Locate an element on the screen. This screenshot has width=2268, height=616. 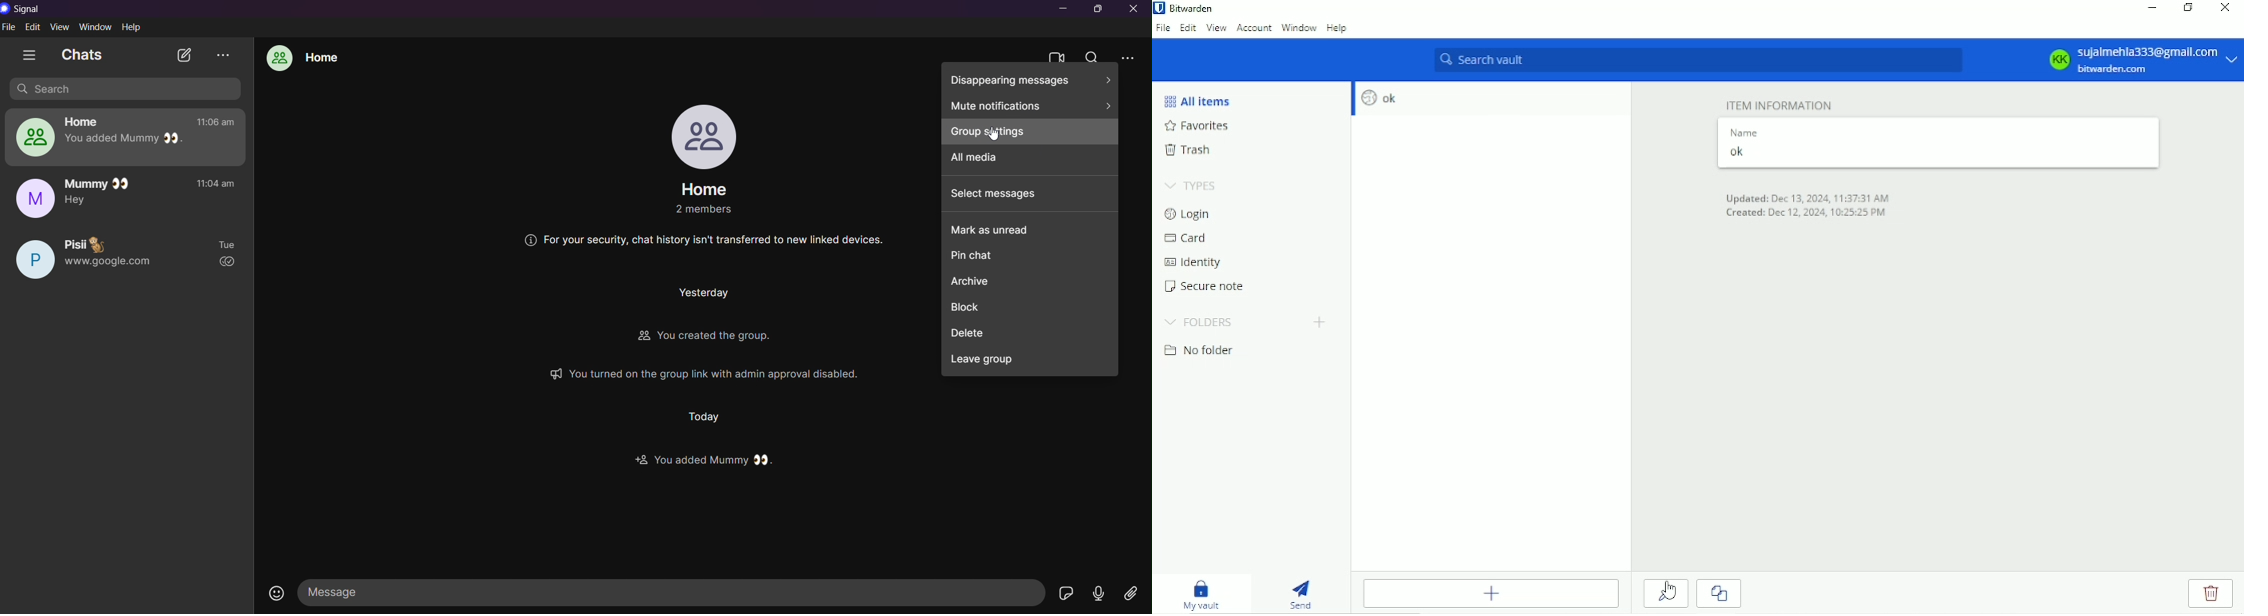
leave group is located at coordinates (1028, 363).